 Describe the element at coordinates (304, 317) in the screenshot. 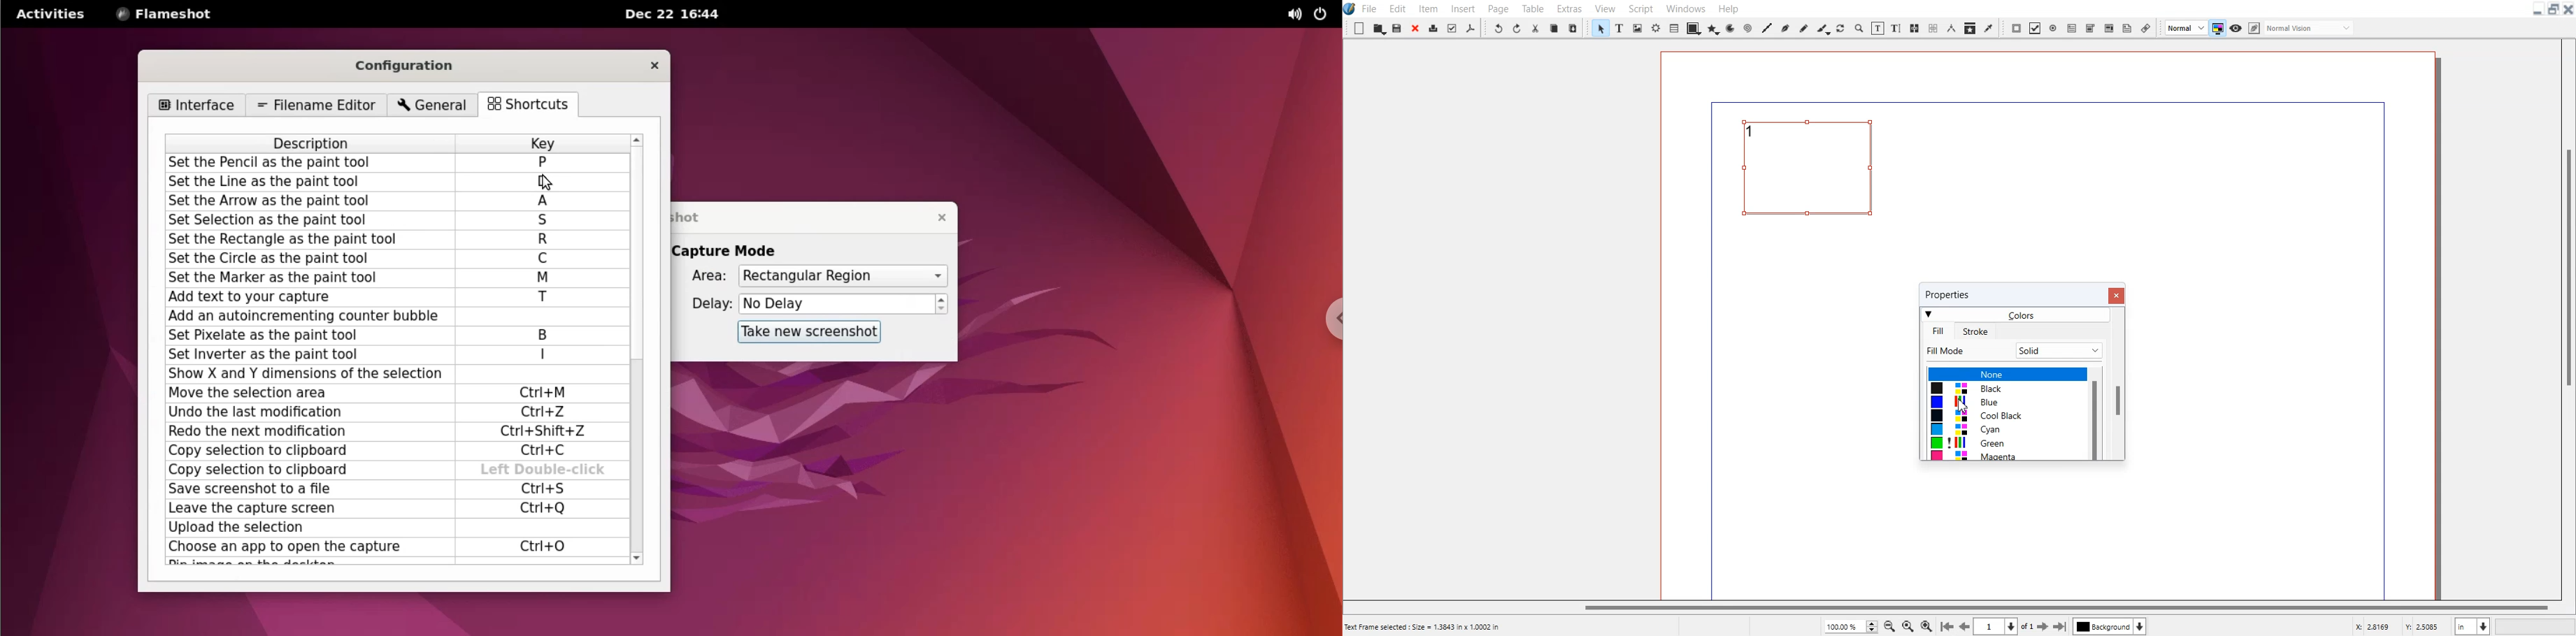

I see `add an autoincrementing counter bubble ` at that location.